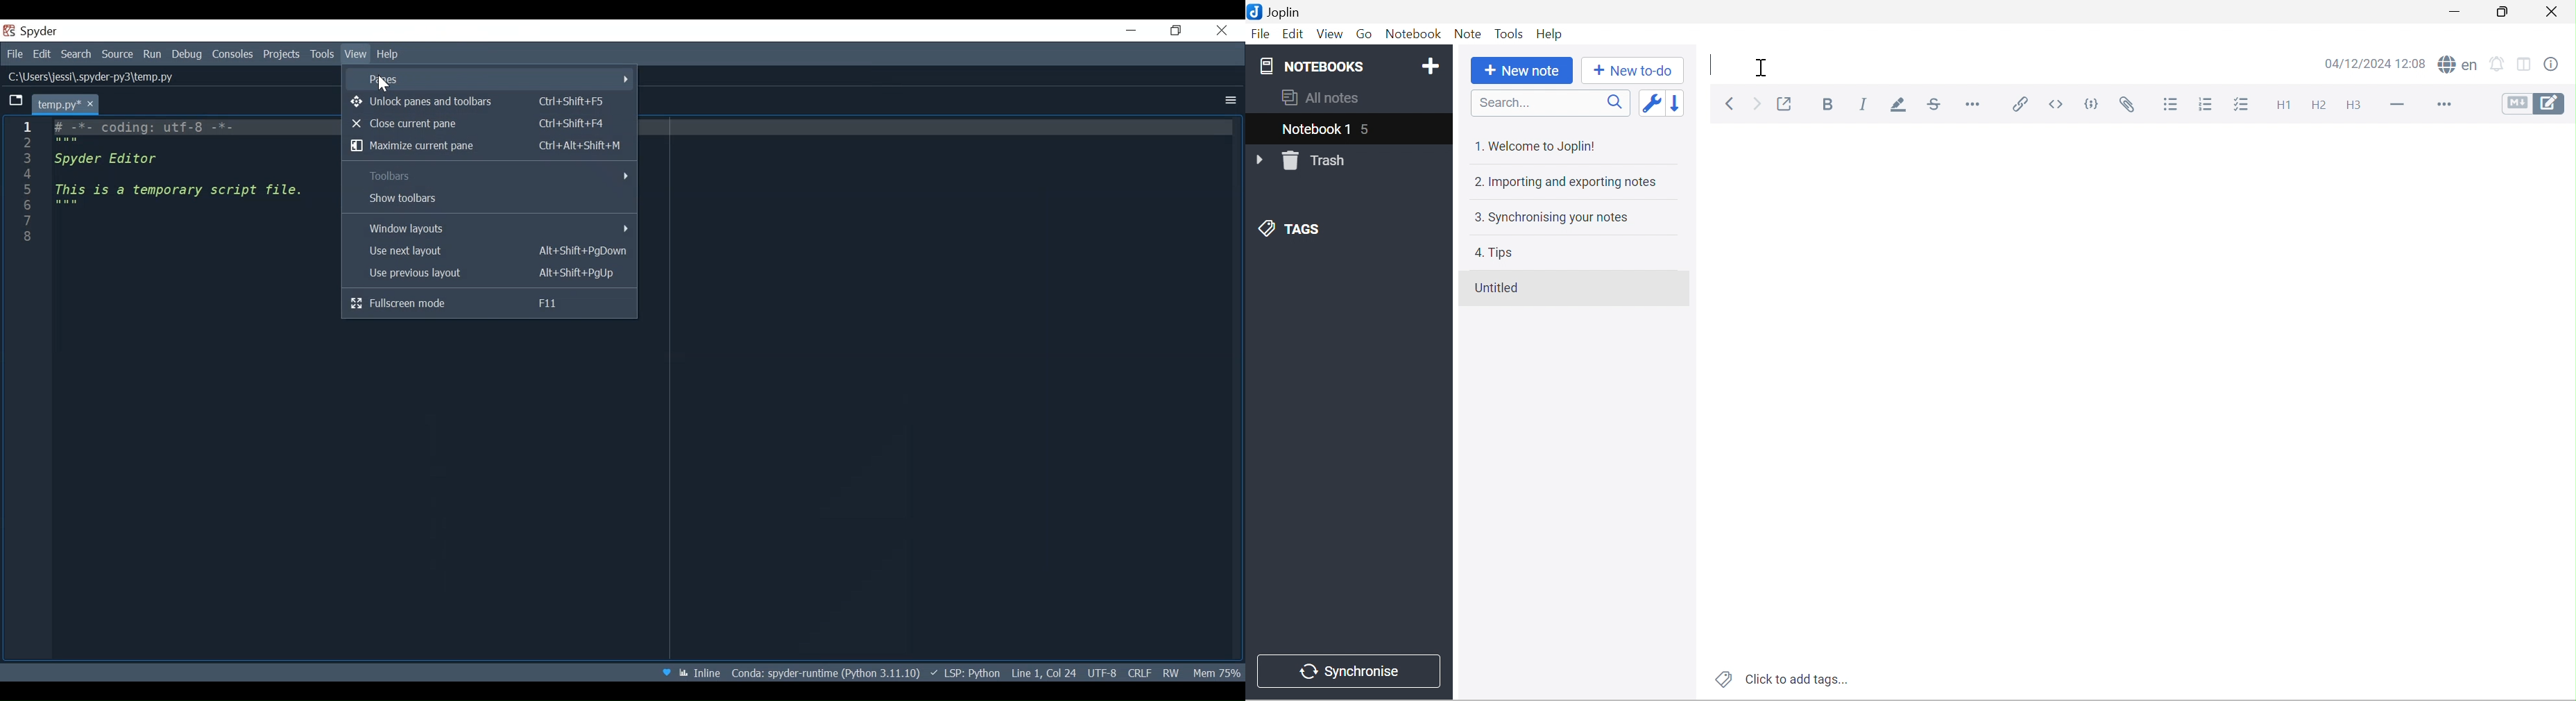  What do you see at coordinates (1293, 228) in the screenshot?
I see `TAGS` at bounding box center [1293, 228].